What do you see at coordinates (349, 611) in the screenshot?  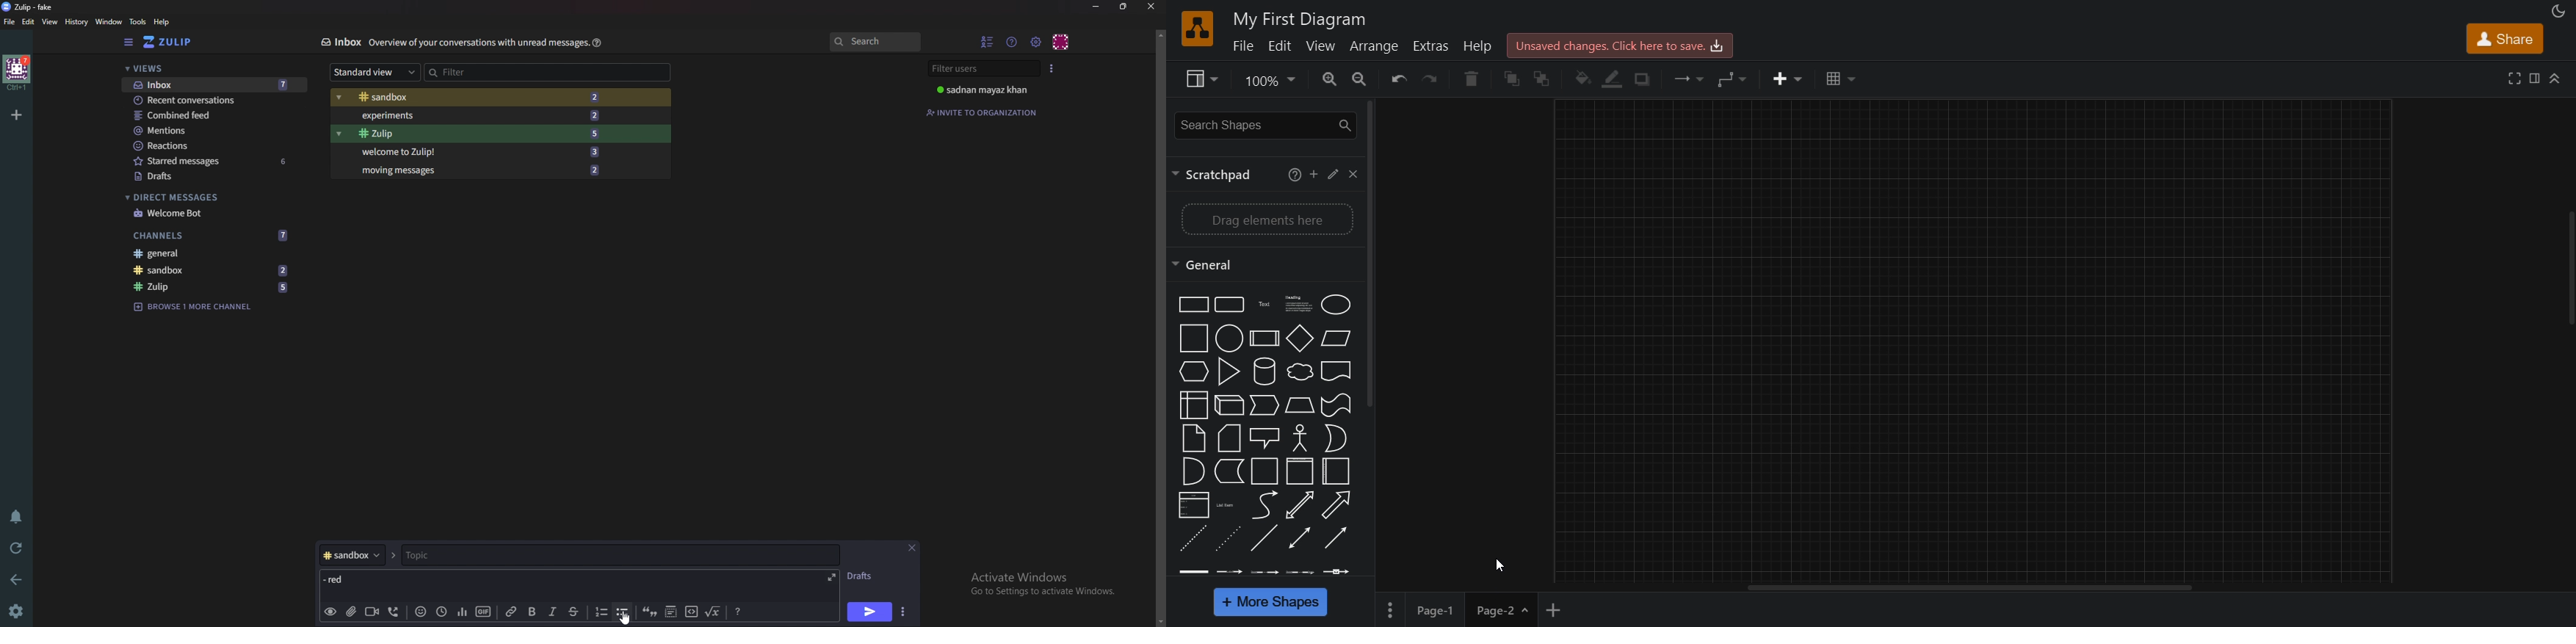 I see `add file` at bounding box center [349, 611].